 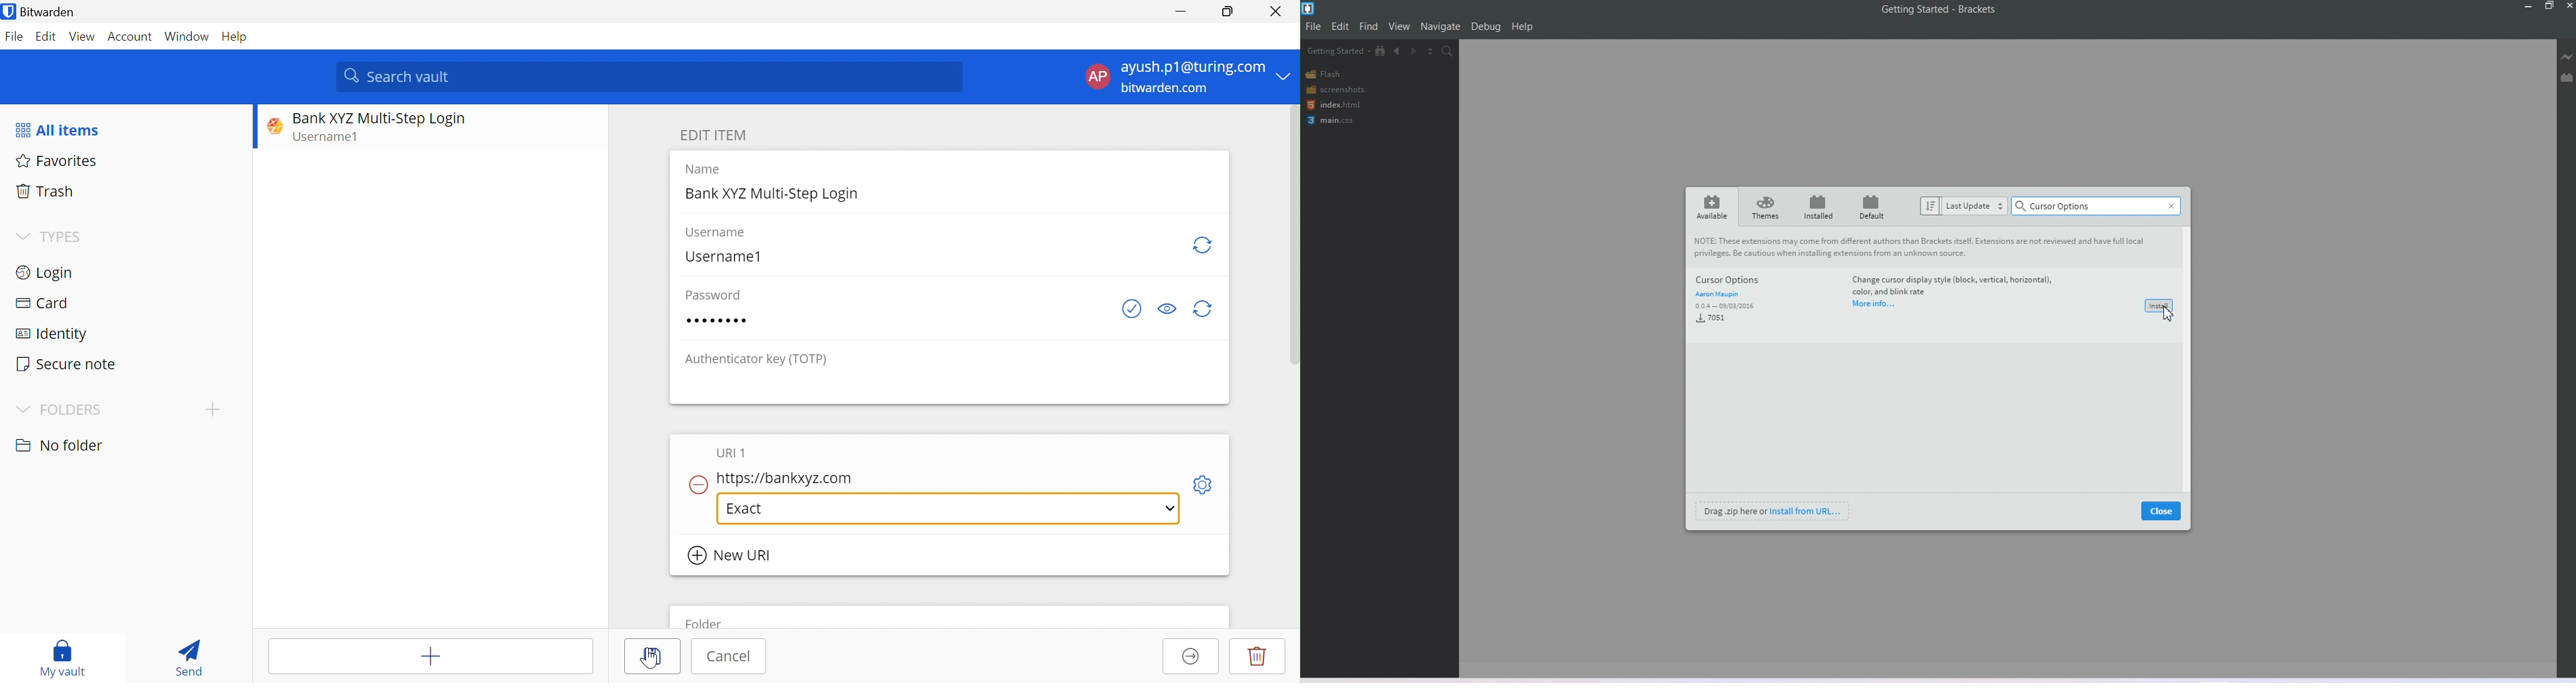 I want to click on themes, so click(x=1766, y=206).